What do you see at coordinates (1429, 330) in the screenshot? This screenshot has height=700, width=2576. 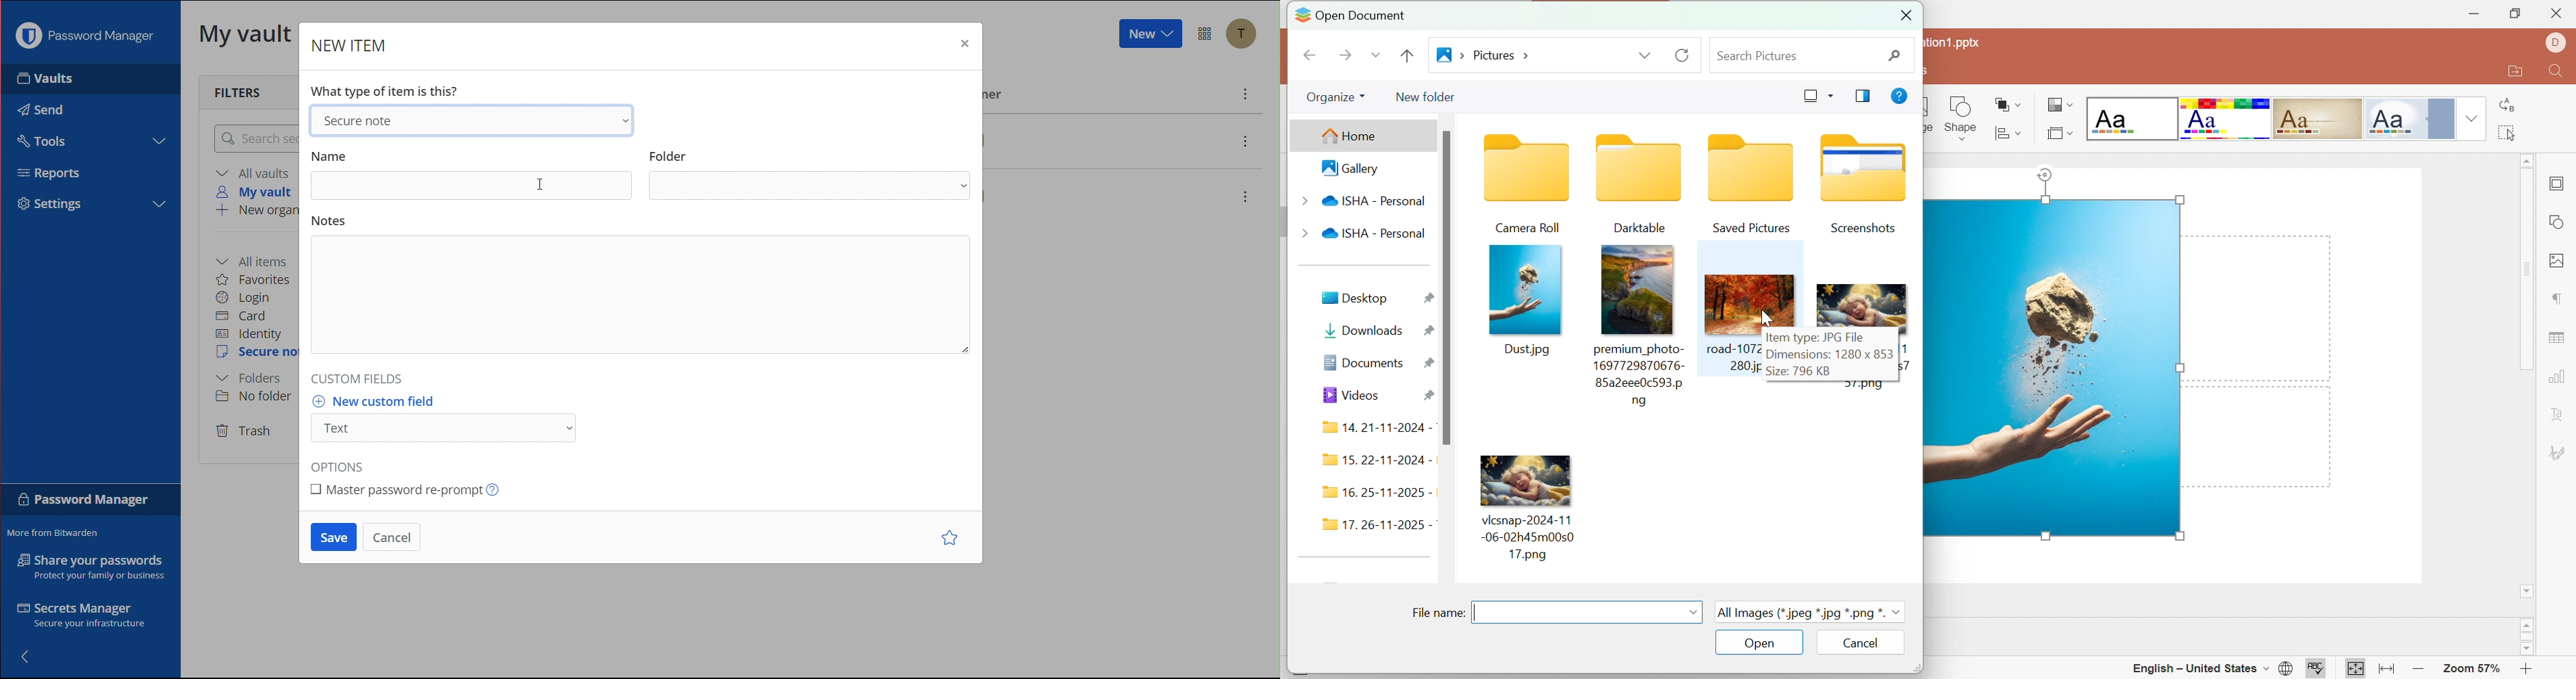 I see `Pinned` at bounding box center [1429, 330].